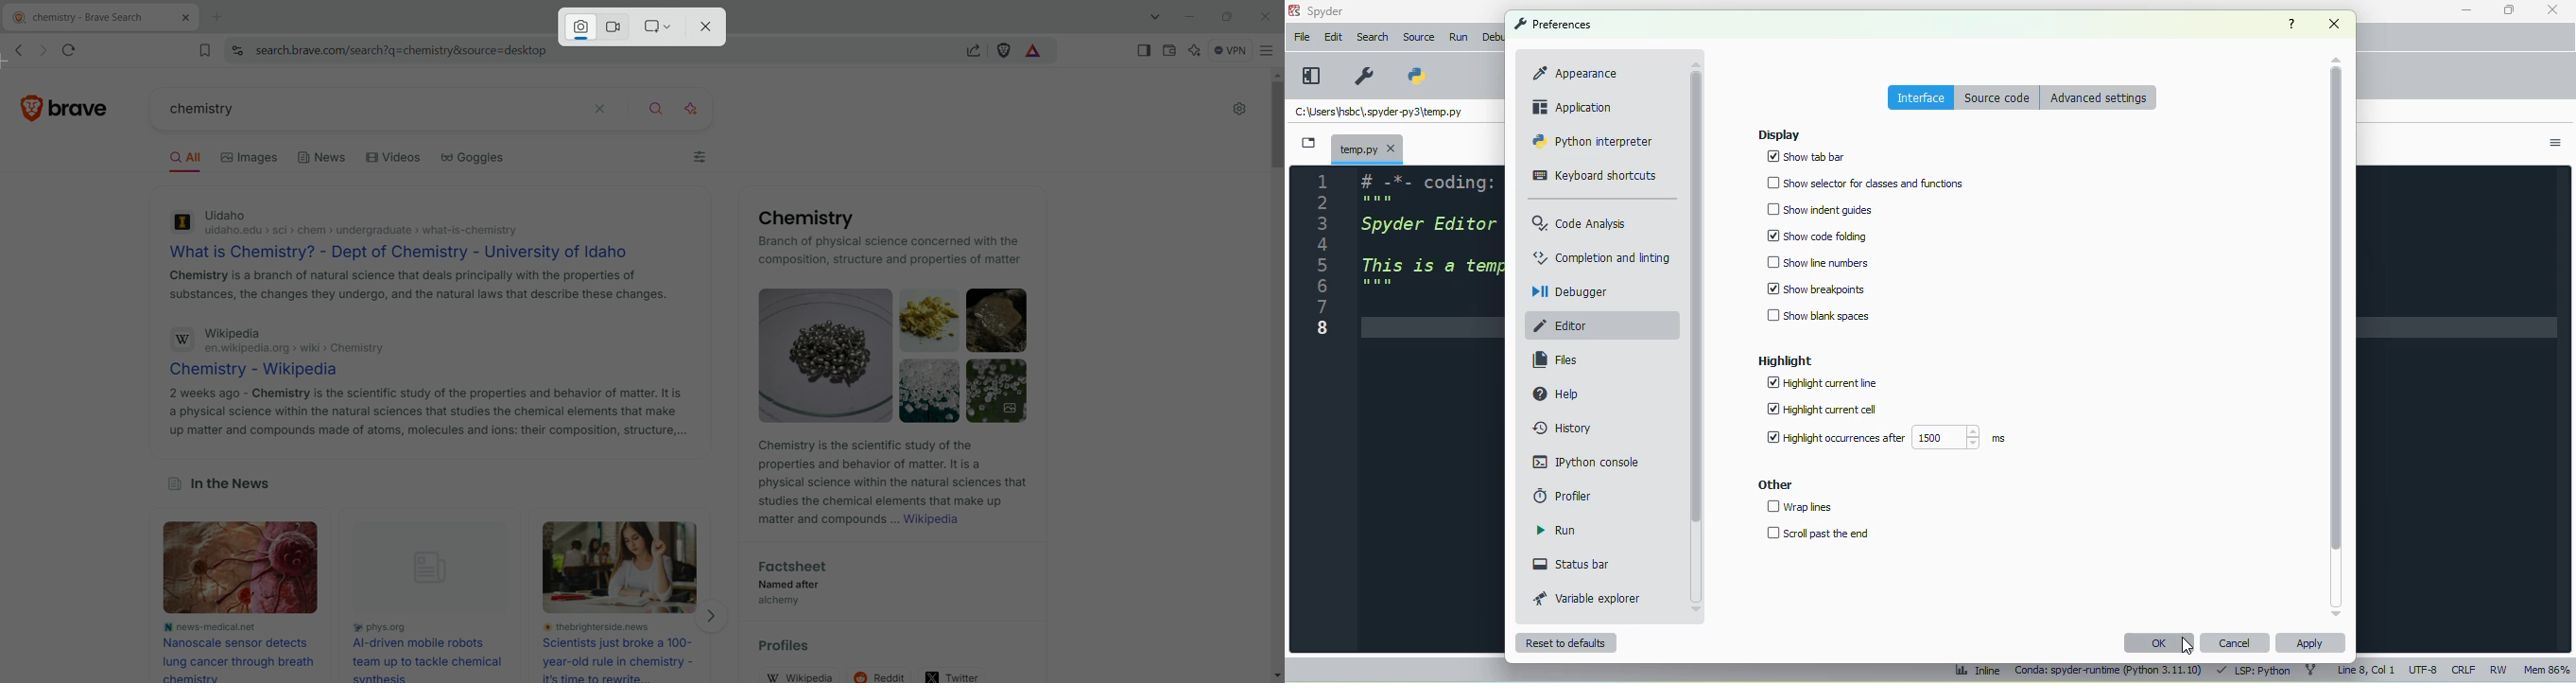 Image resolution: width=2576 pixels, height=700 pixels. I want to click on PYTHONPATH manager, so click(1417, 75).